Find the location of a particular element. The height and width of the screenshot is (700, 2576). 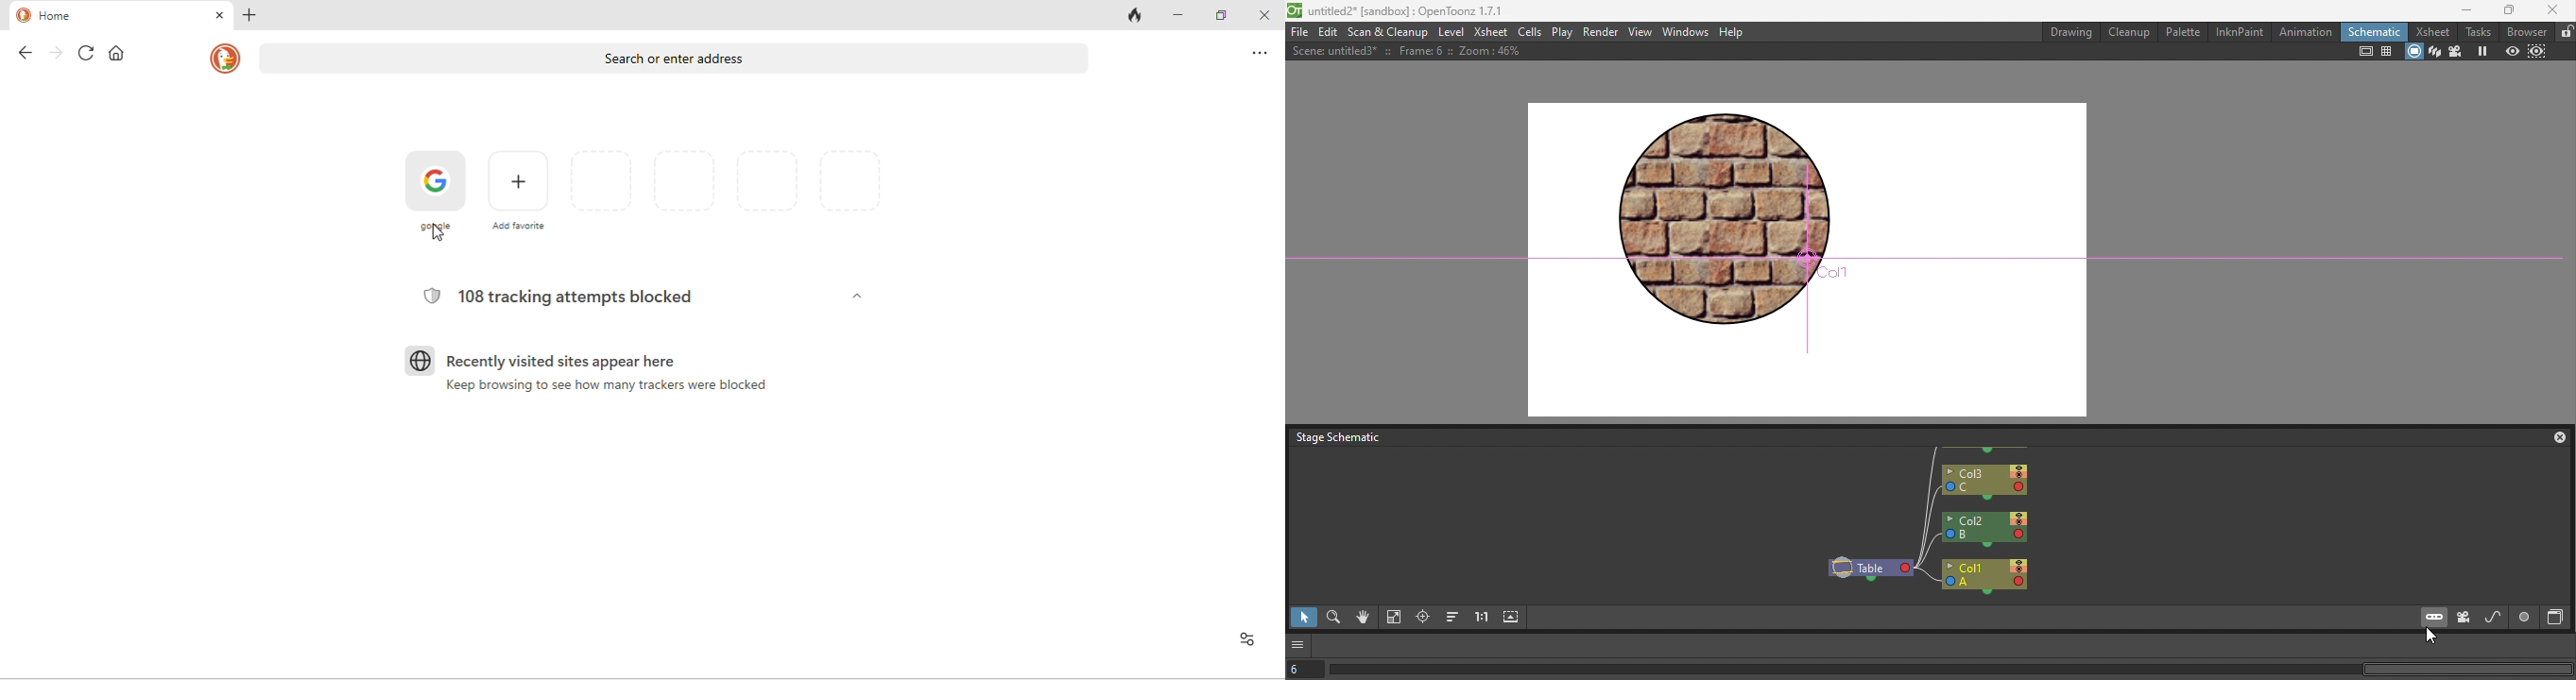

Cursor is located at coordinates (2428, 637).